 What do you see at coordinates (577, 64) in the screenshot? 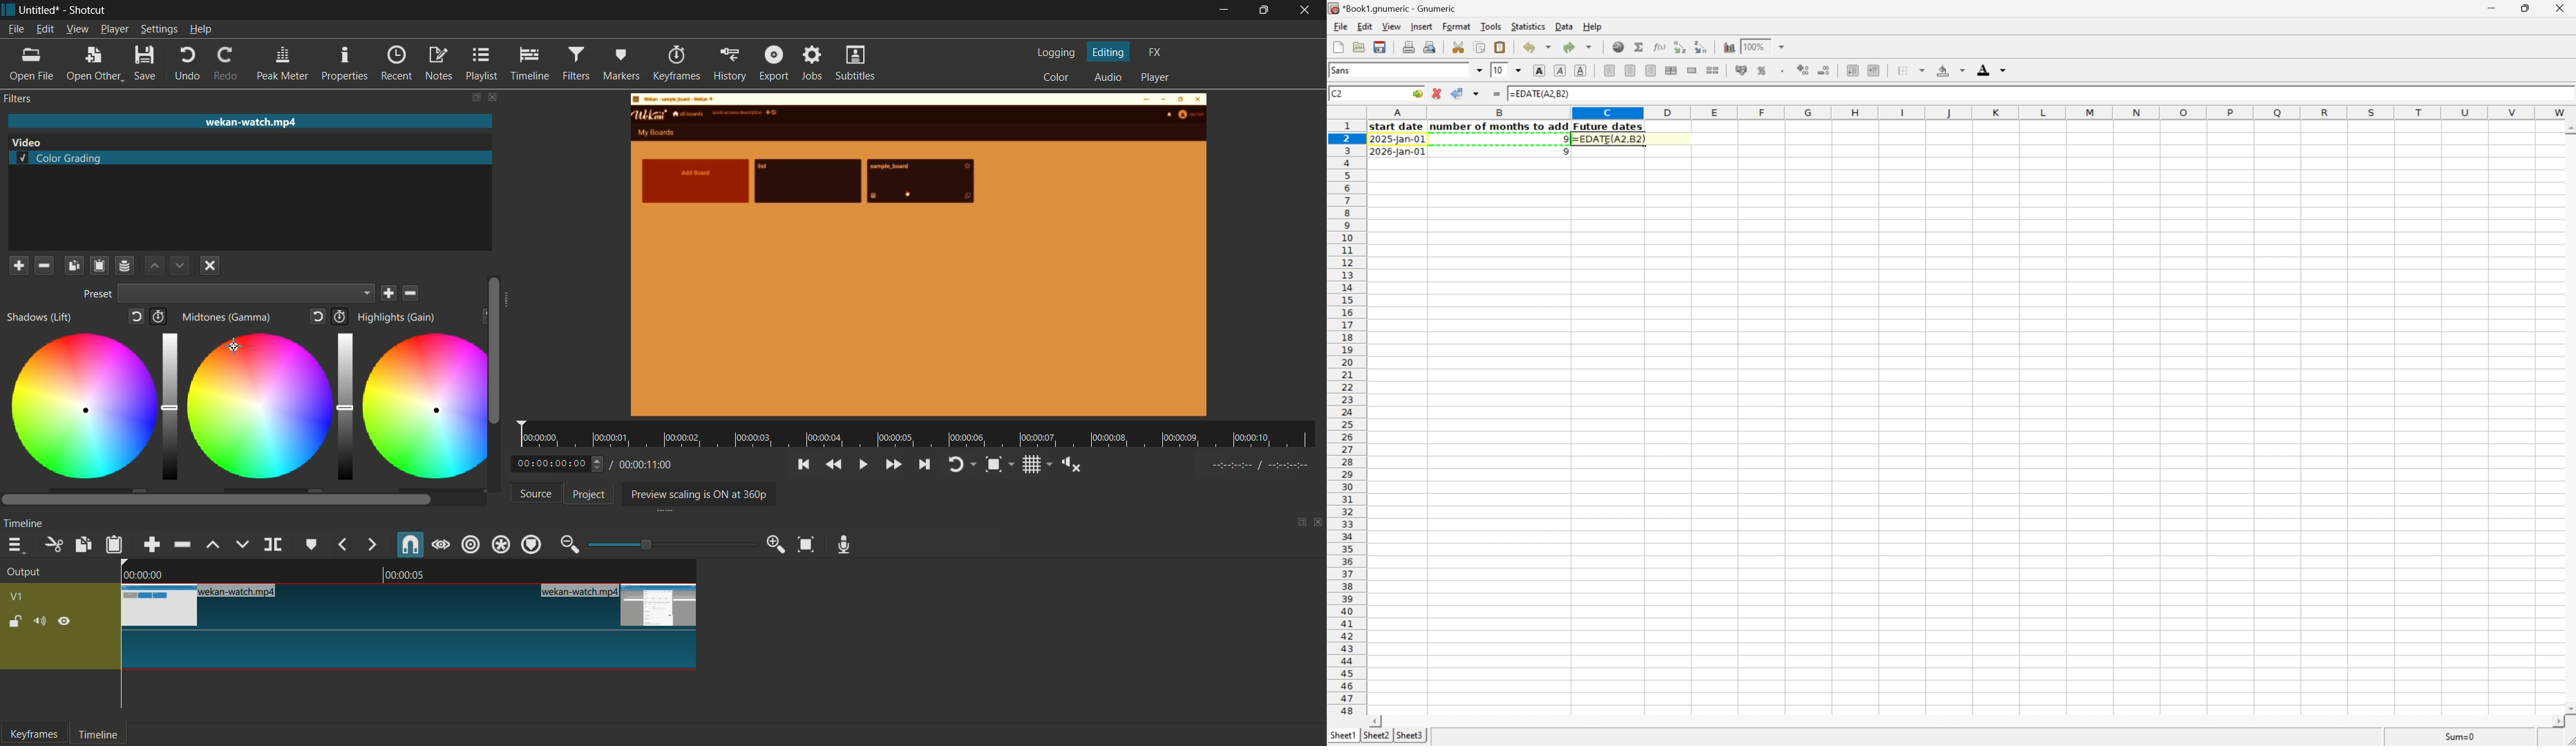
I see `filters` at bounding box center [577, 64].